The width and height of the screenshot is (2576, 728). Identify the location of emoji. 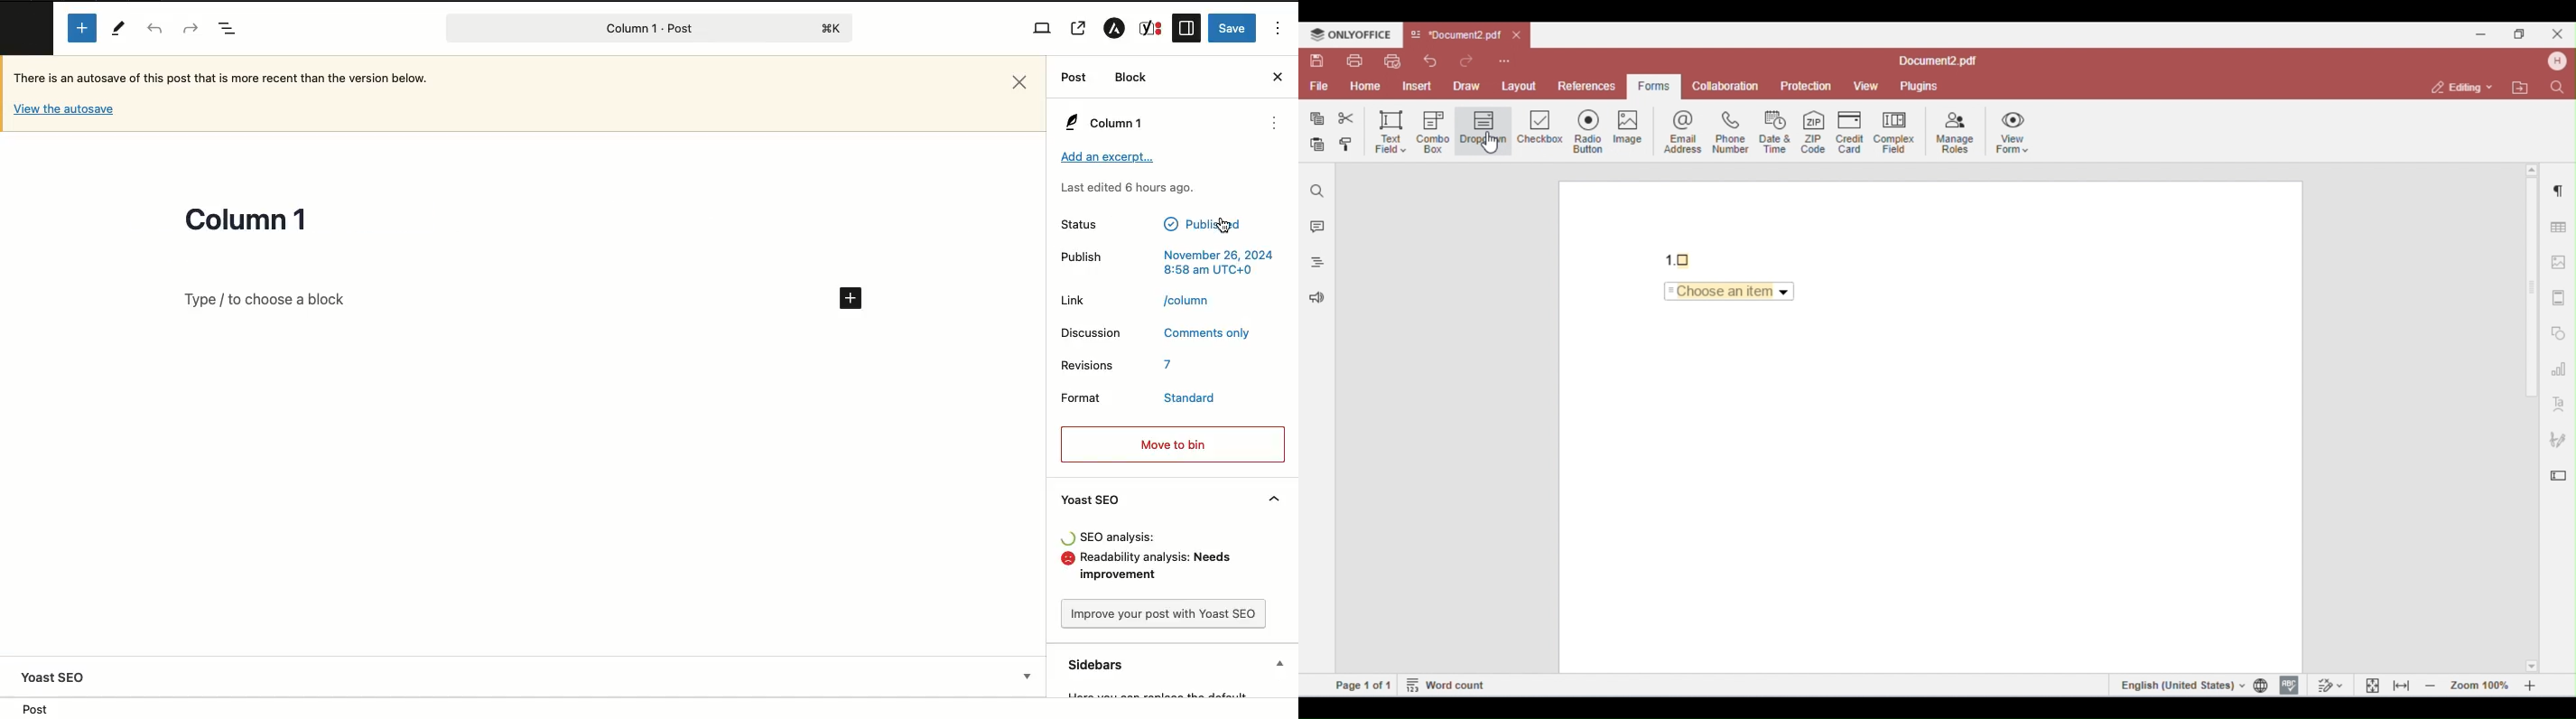
(1067, 559).